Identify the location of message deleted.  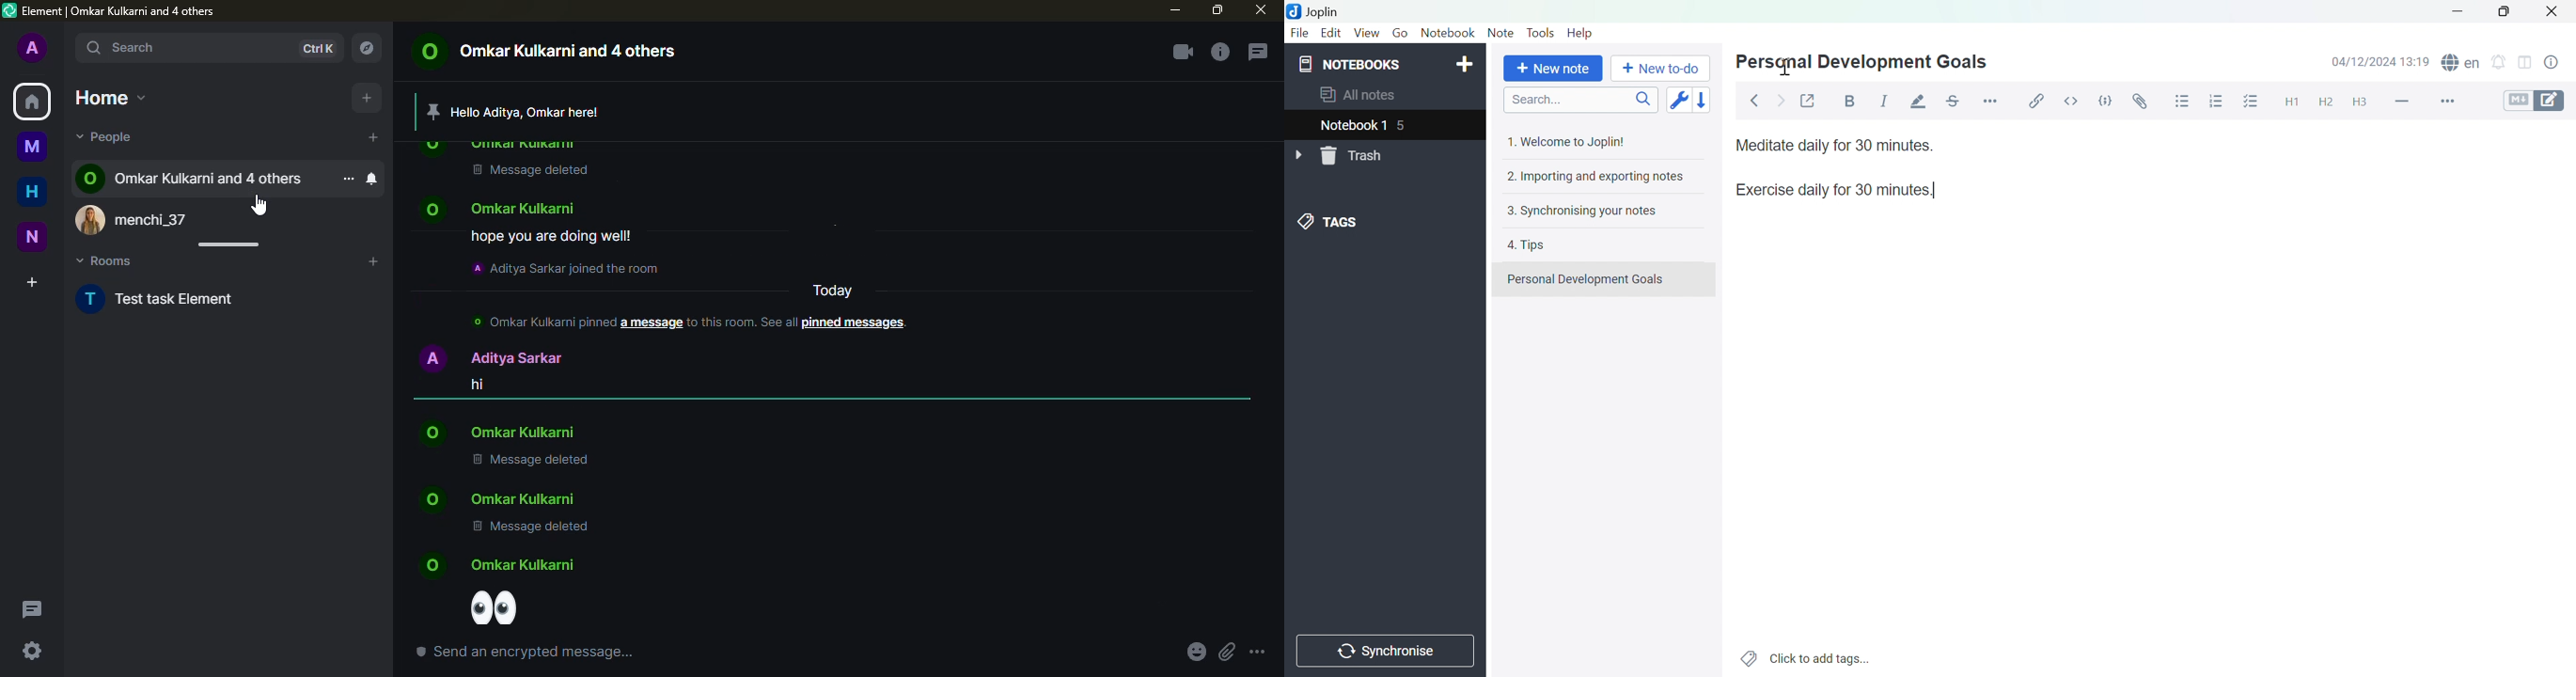
(531, 461).